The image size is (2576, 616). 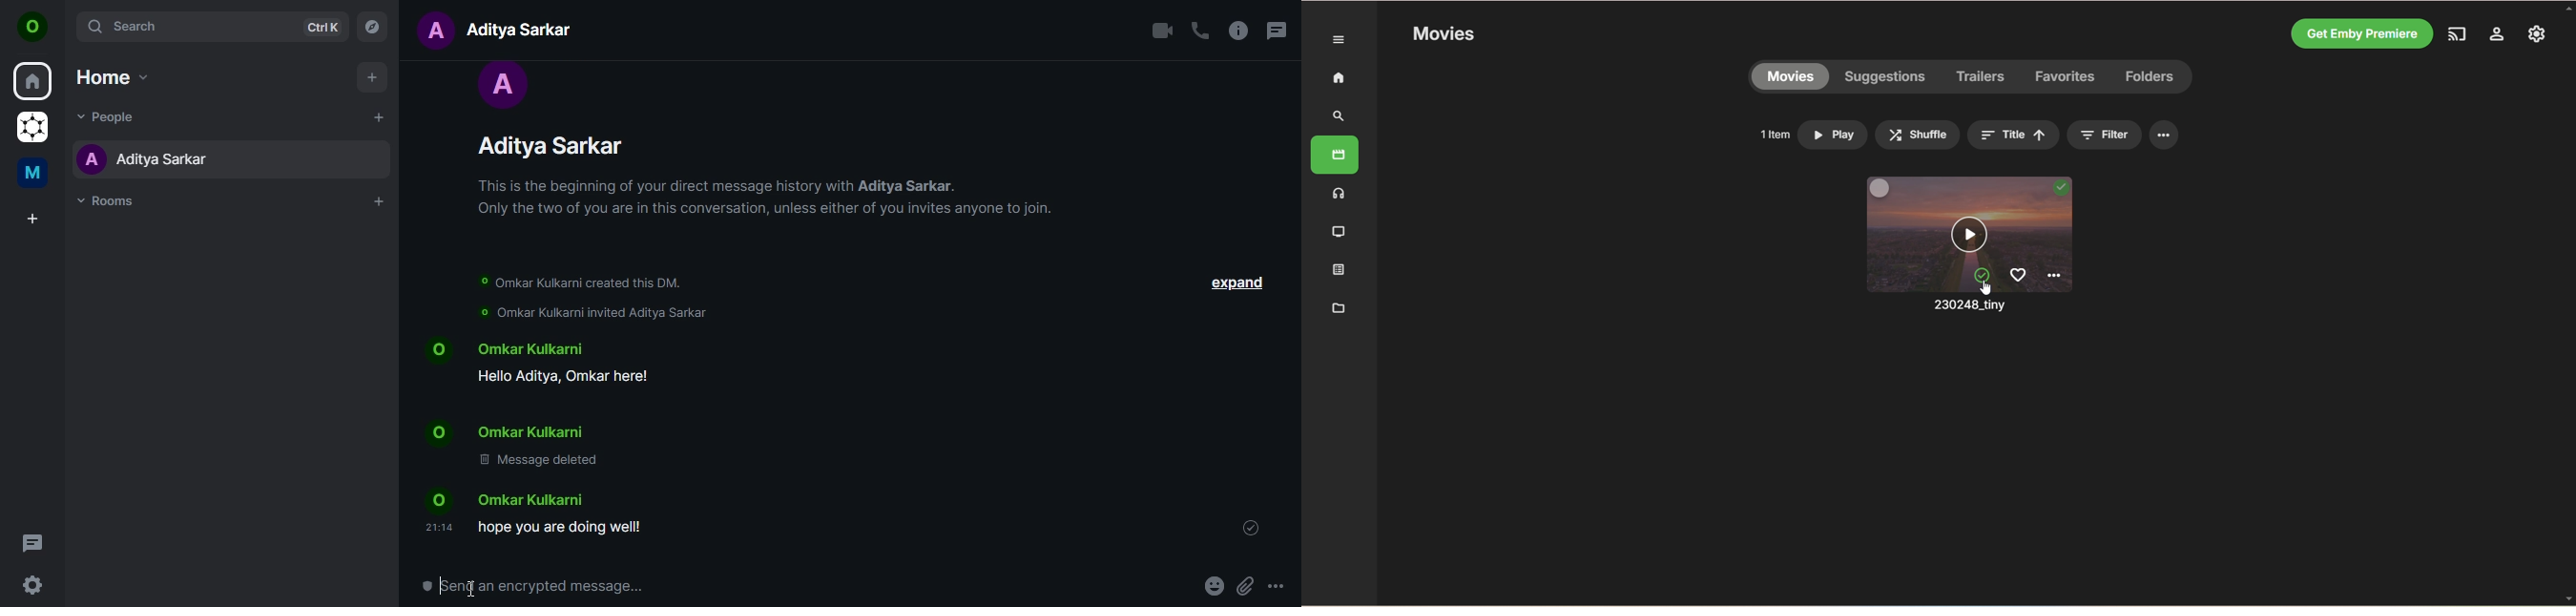 I want to click on your message was seen, so click(x=1250, y=526).